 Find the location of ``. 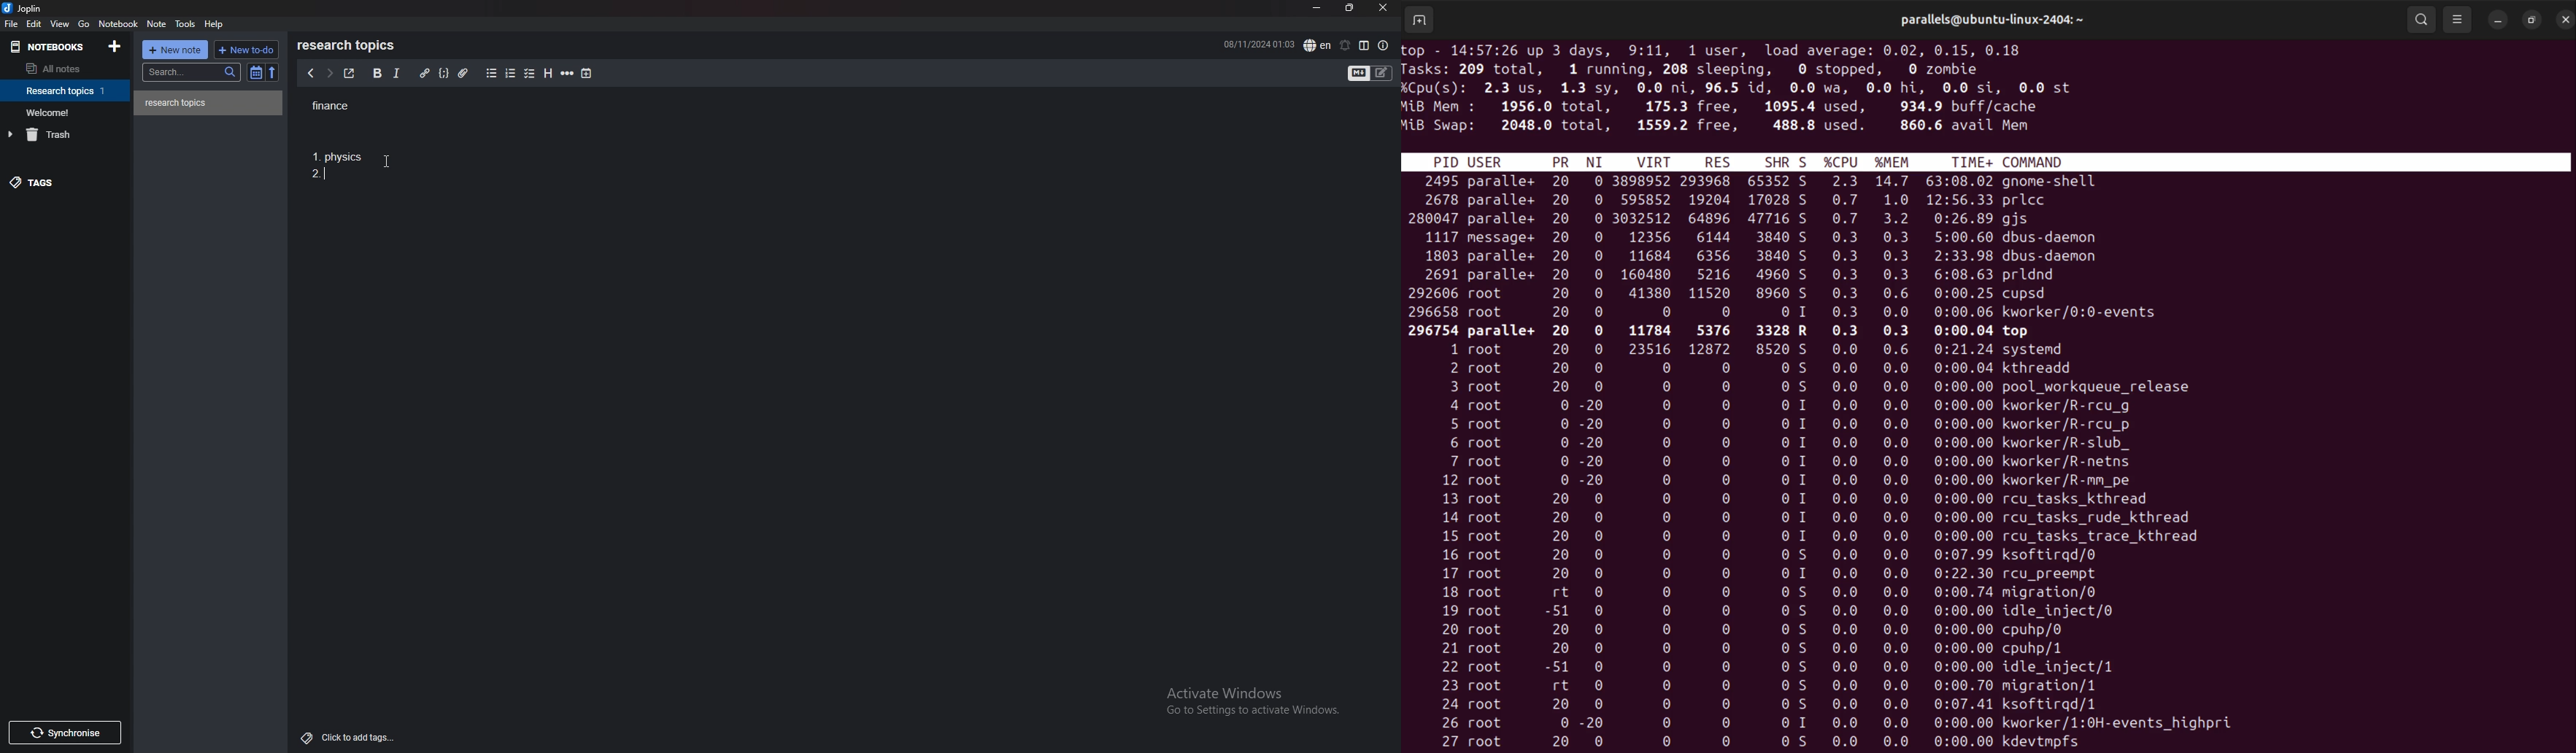

 is located at coordinates (1457, 529).